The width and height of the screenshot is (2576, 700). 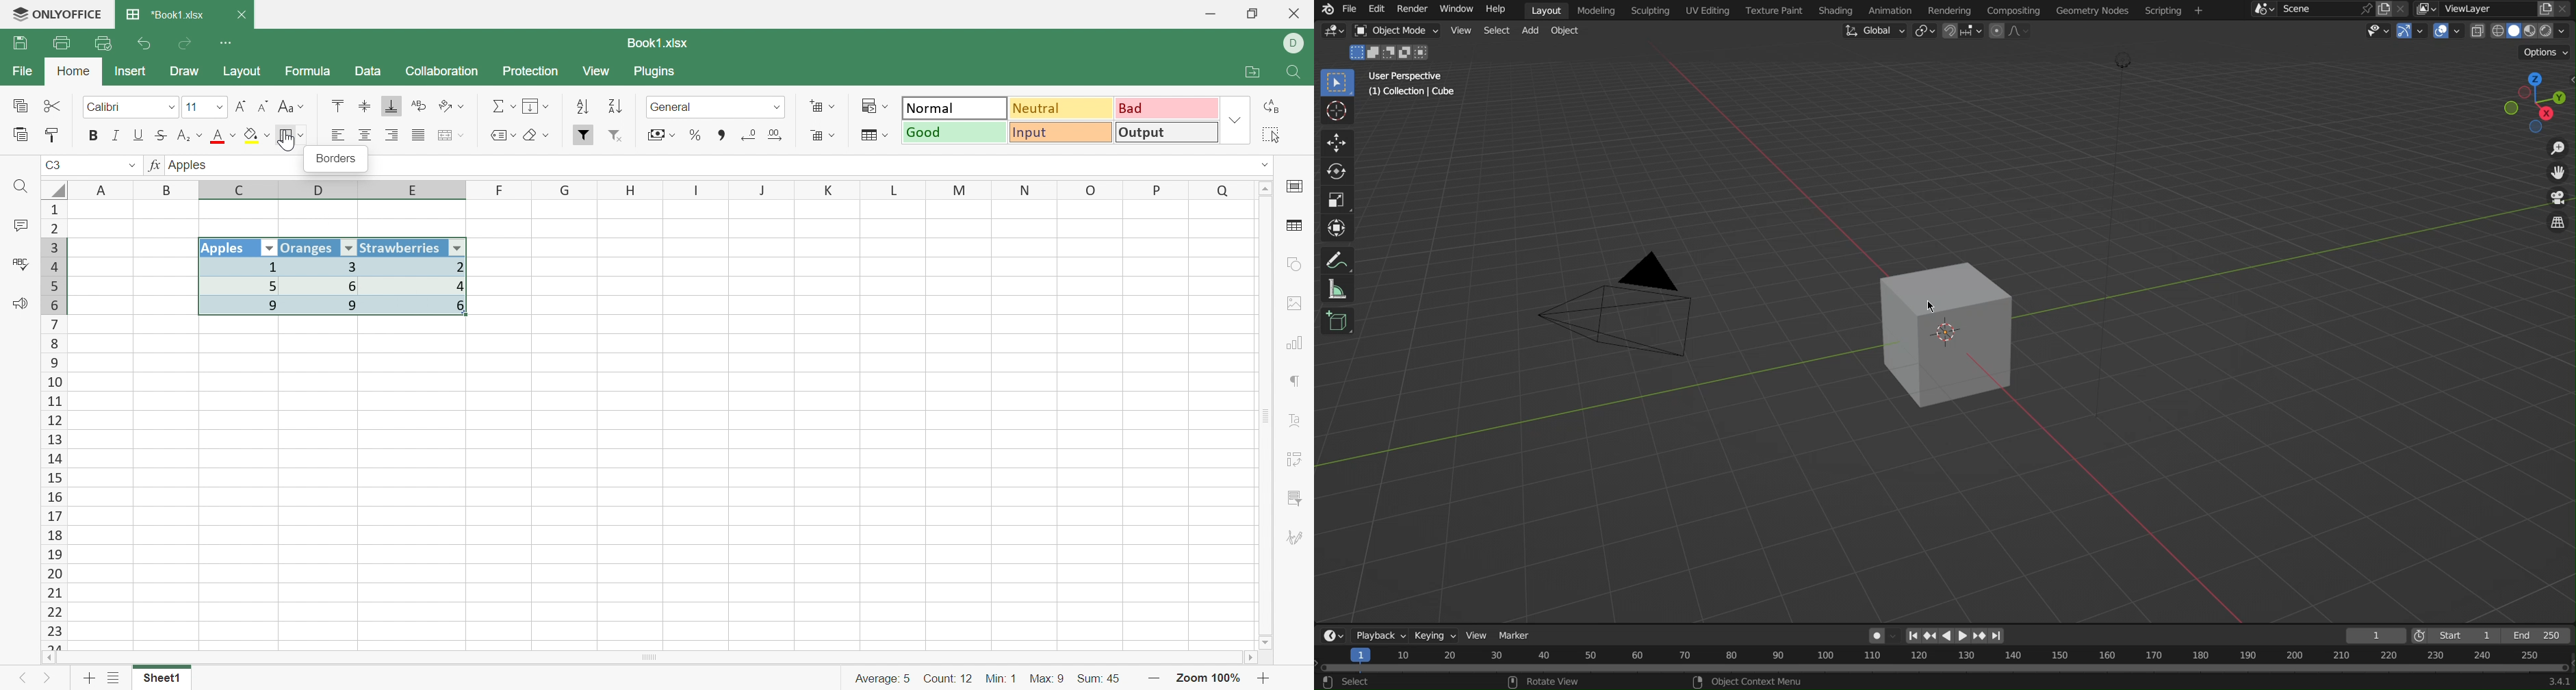 I want to click on Insert cells, so click(x=823, y=107).